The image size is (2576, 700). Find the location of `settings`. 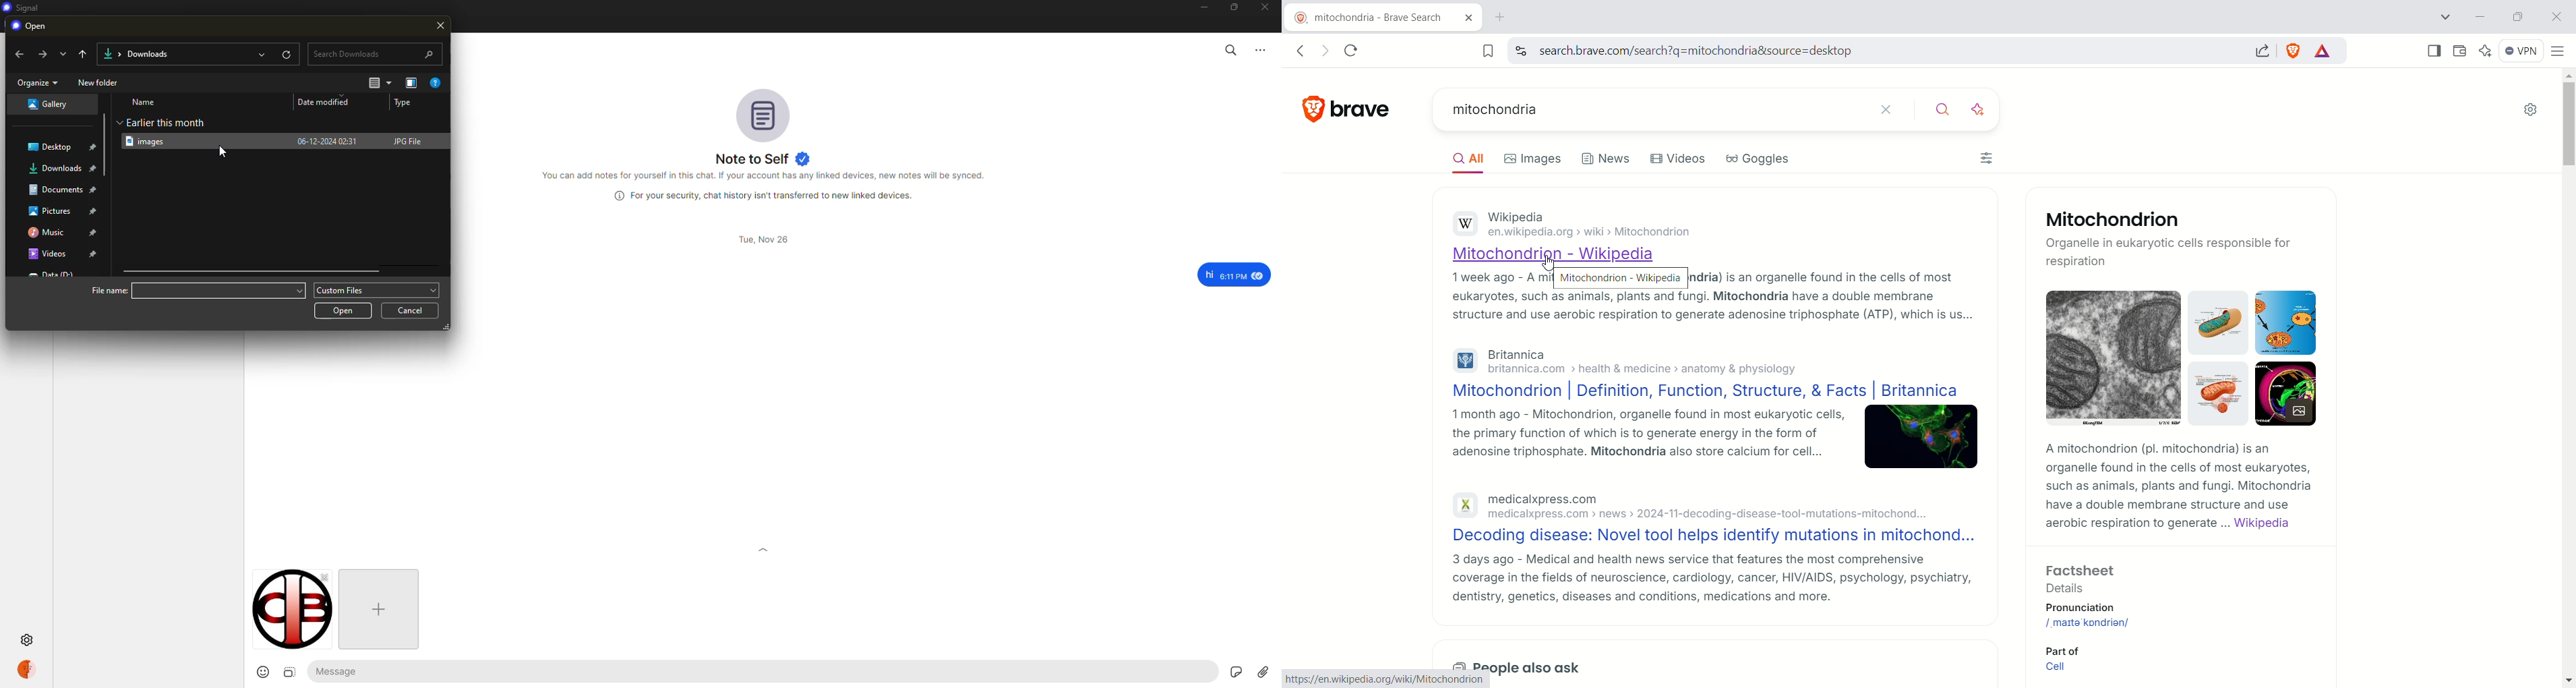

settings is located at coordinates (28, 641).